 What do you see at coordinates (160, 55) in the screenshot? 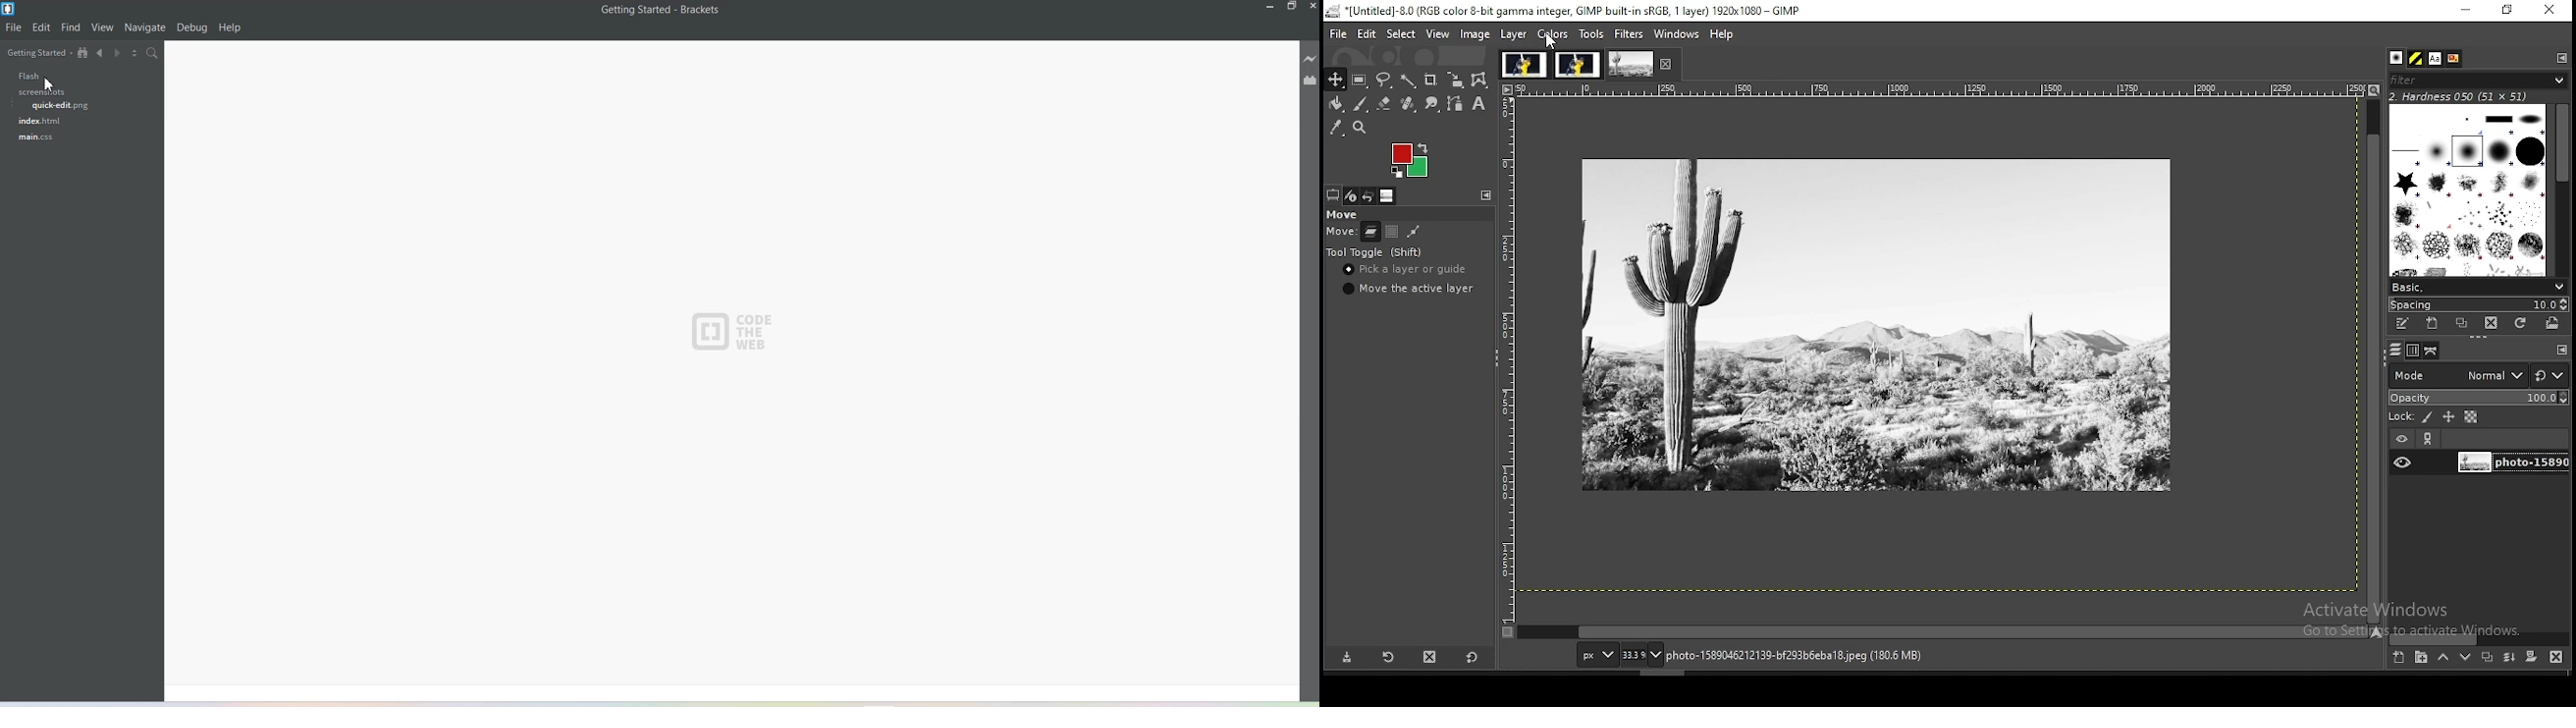
I see `Find In Files` at bounding box center [160, 55].